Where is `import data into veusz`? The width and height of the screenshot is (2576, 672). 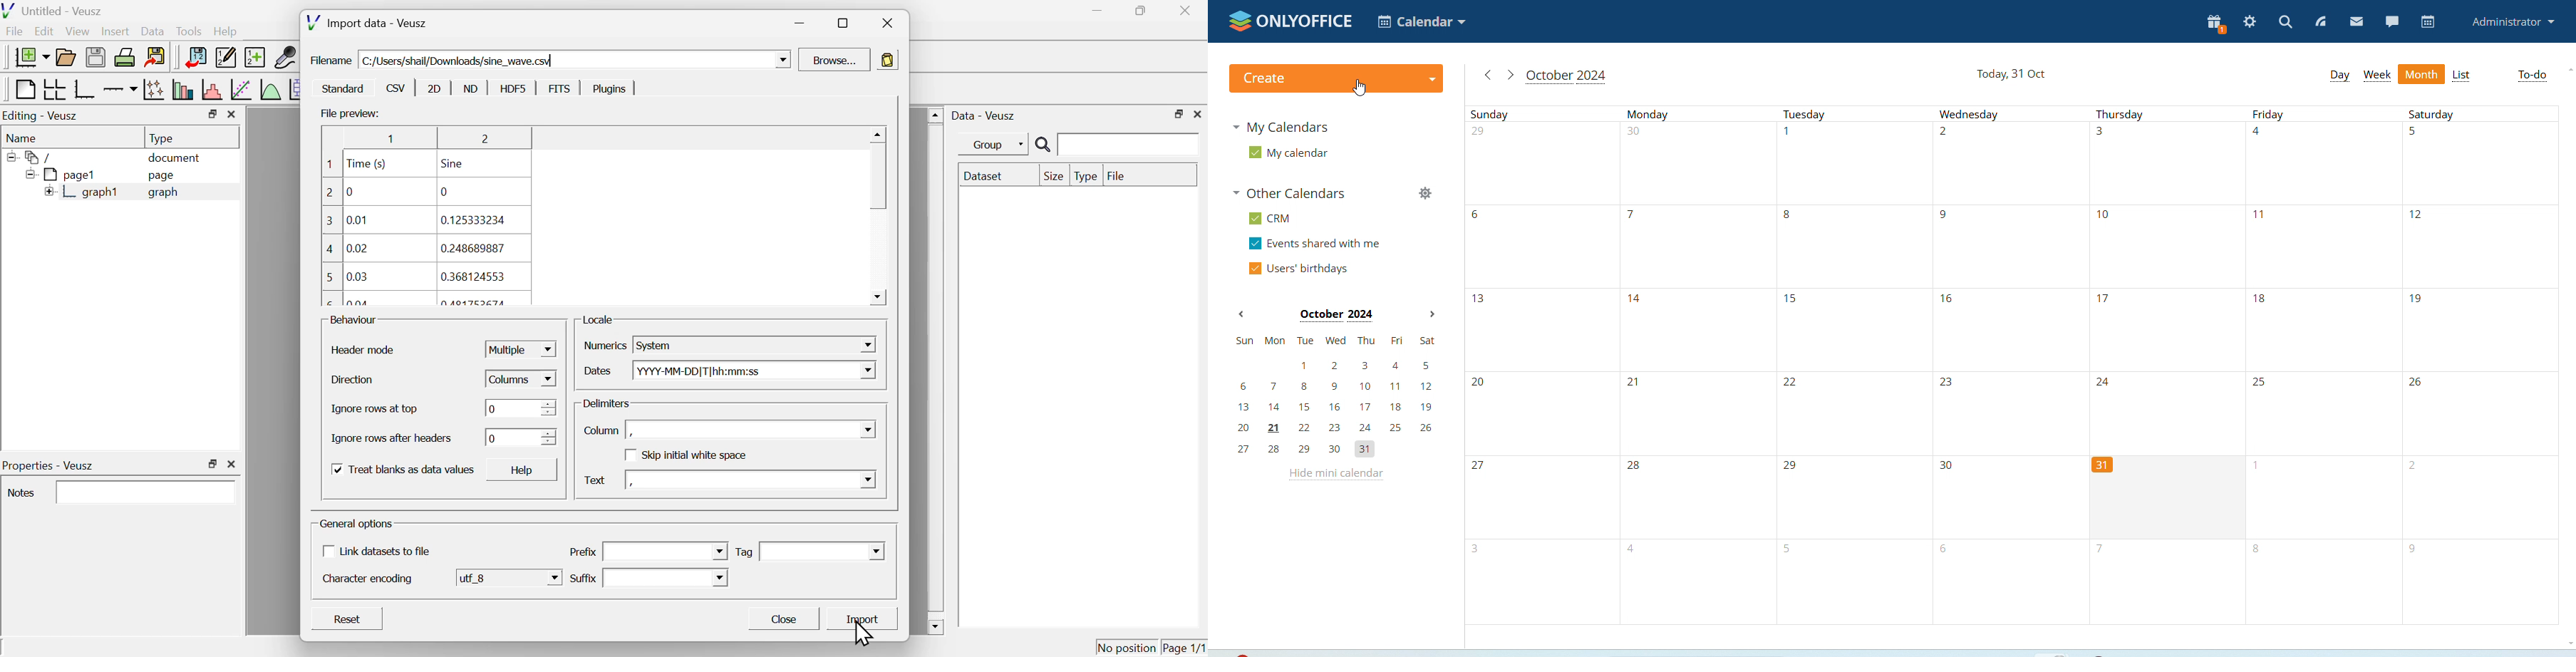 import data into veusz is located at coordinates (73, 648).